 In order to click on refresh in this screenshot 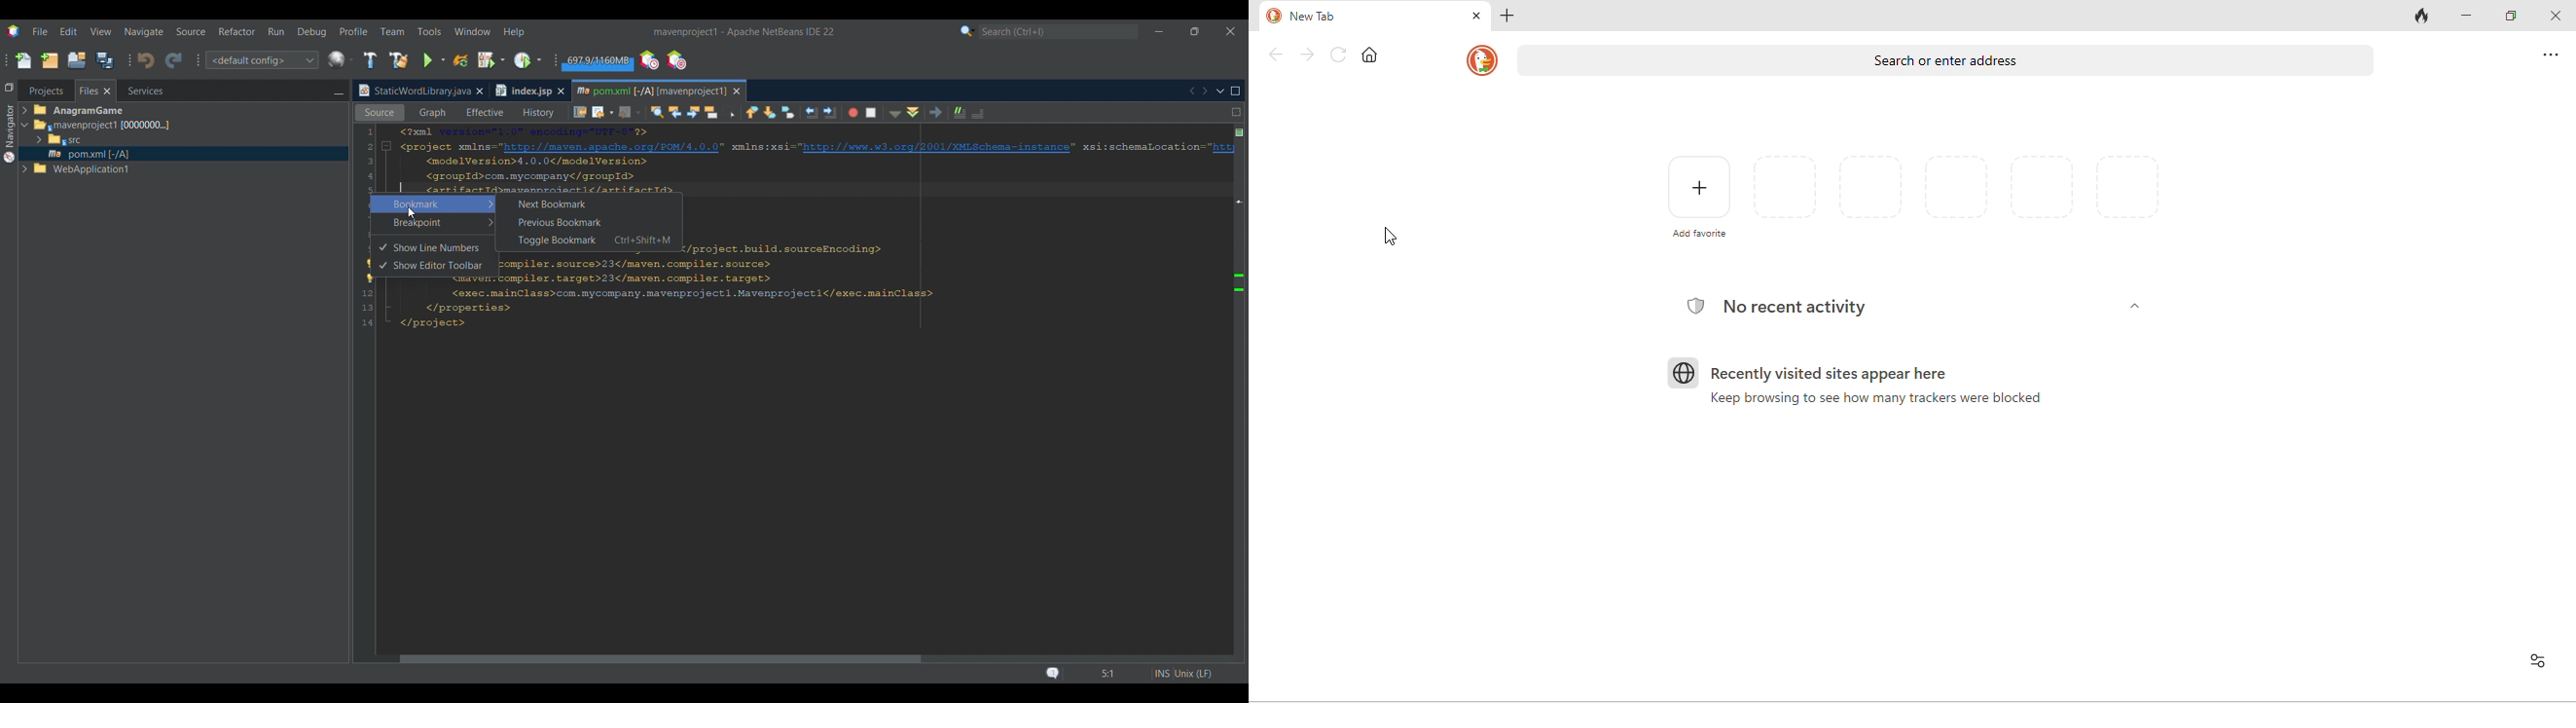, I will do `click(1340, 56)`.